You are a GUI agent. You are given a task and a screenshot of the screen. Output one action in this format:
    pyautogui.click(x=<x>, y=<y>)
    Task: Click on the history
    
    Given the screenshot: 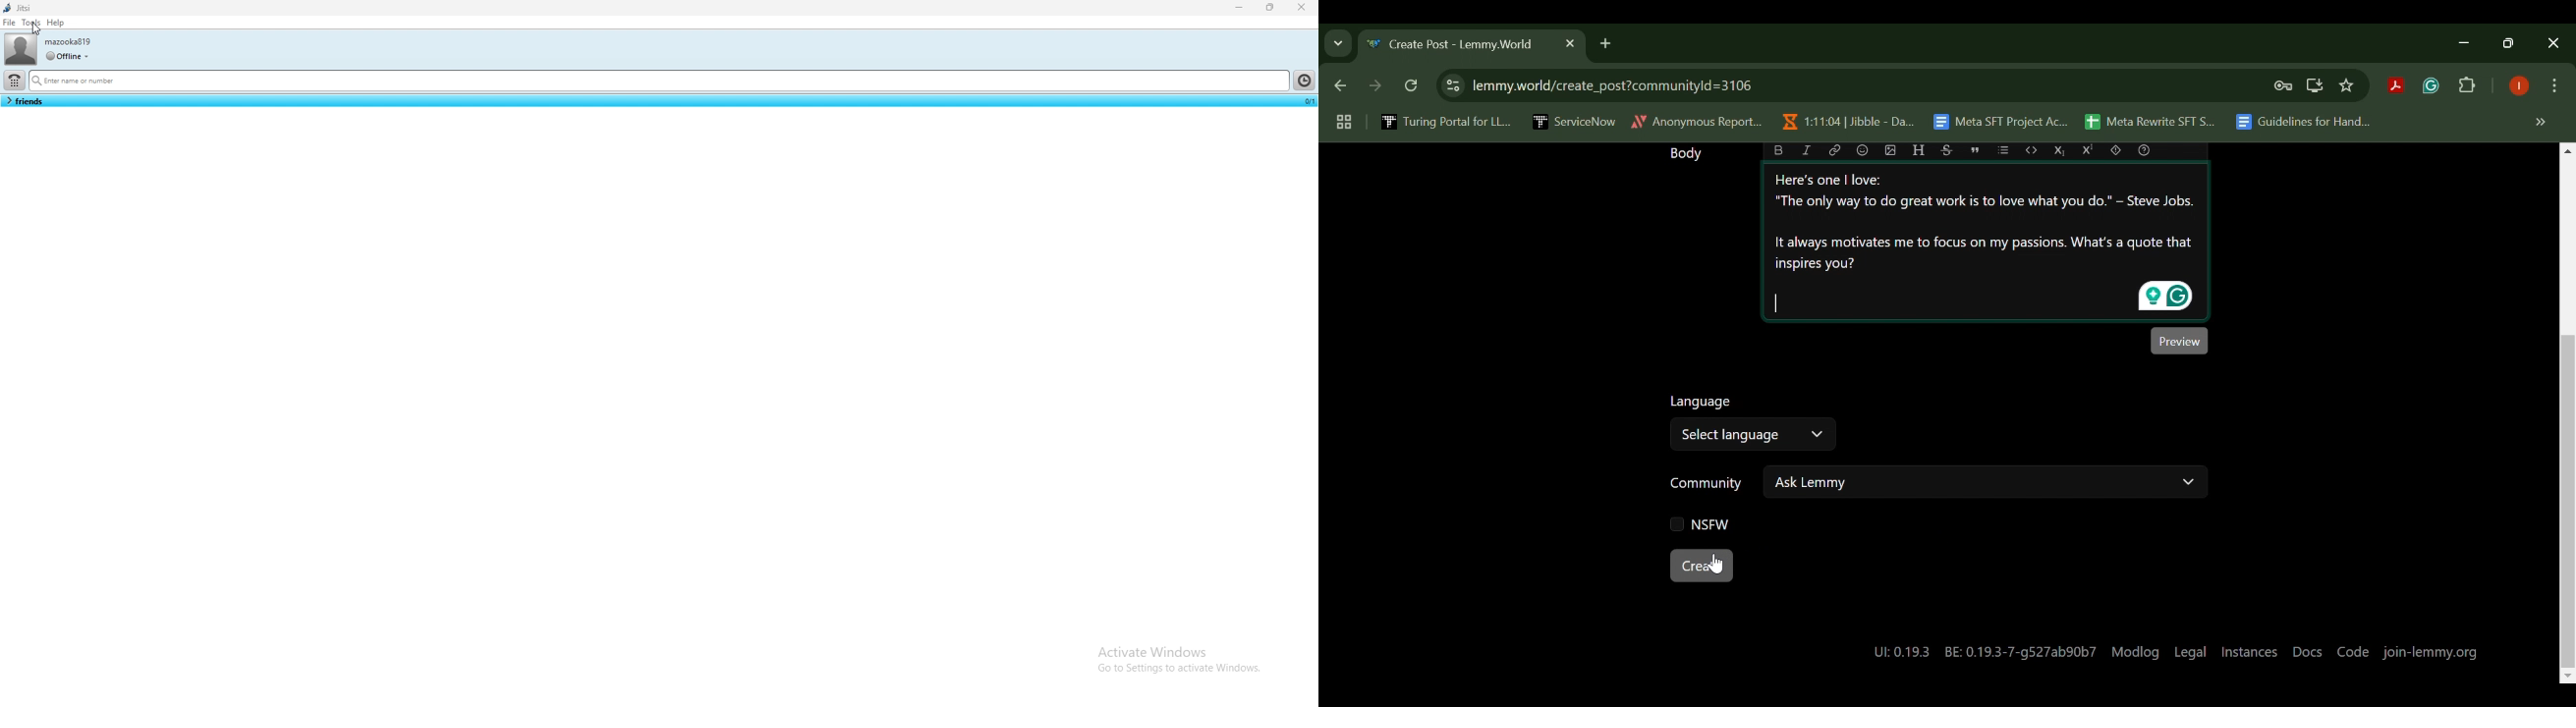 What is the action you would take?
    pyautogui.click(x=1303, y=80)
    